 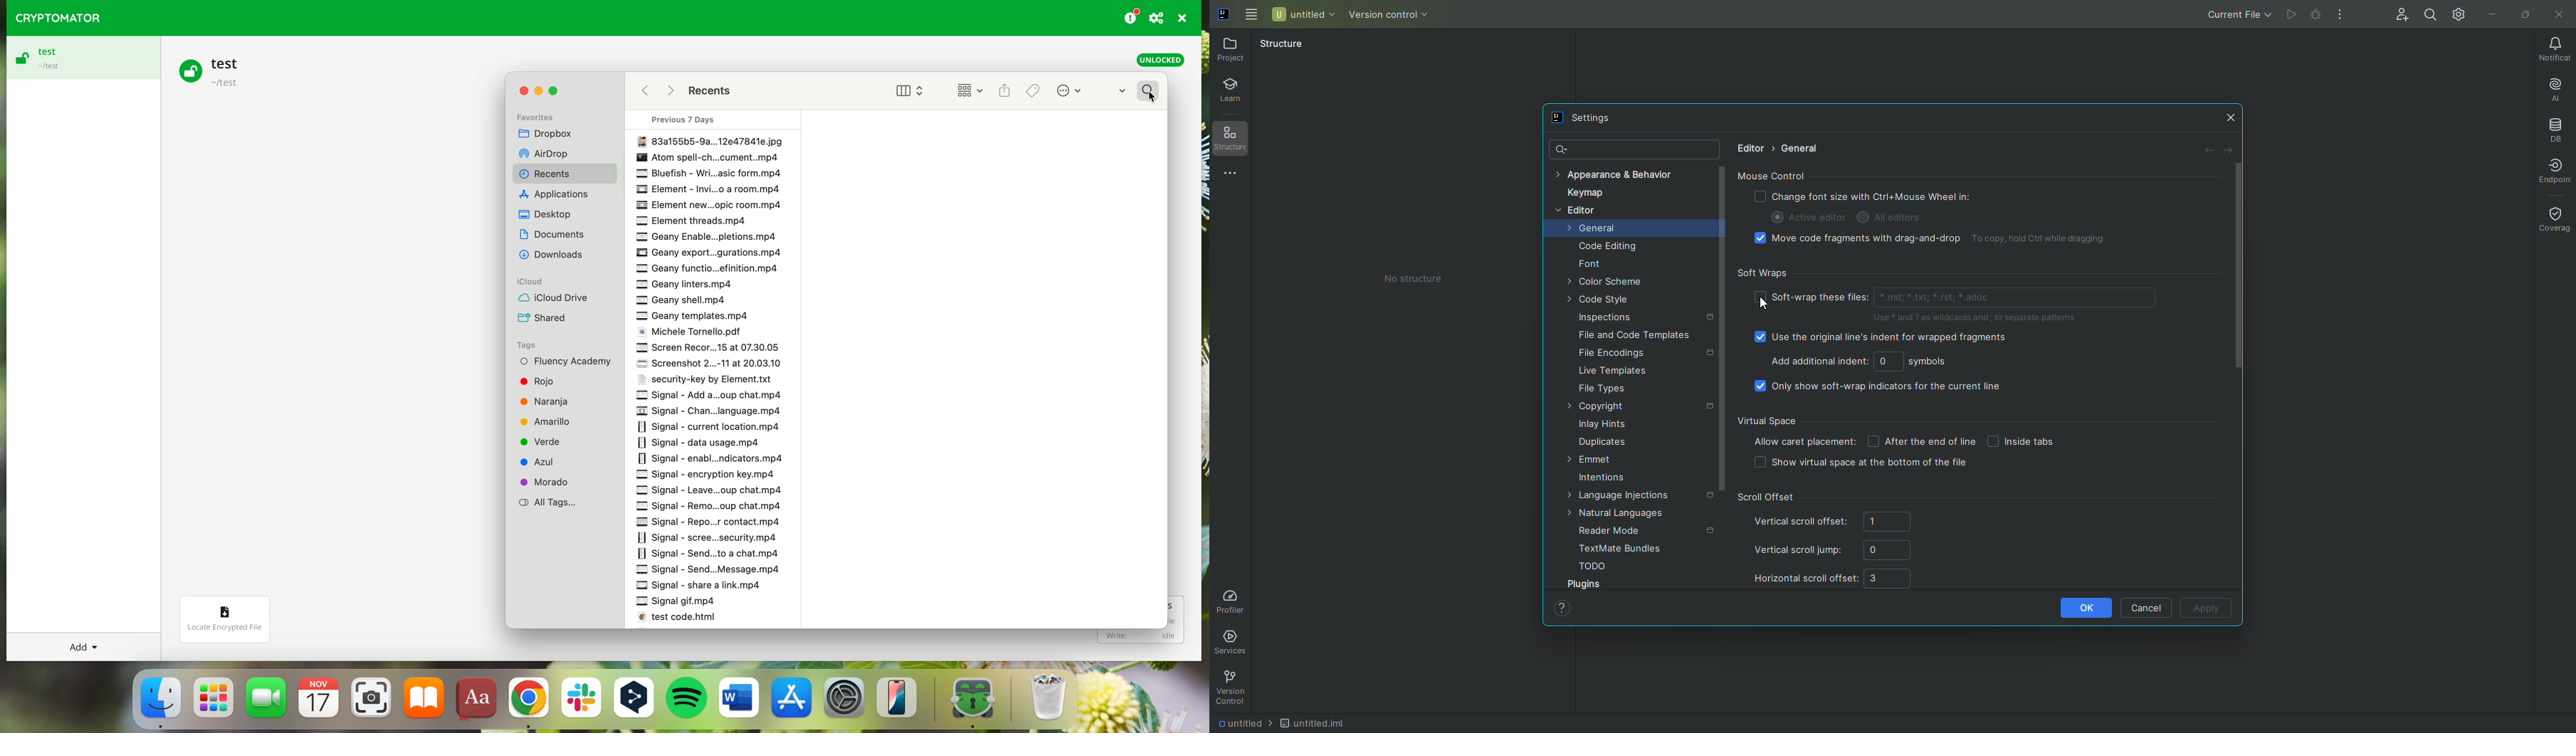 What do you see at coordinates (530, 344) in the screenshot?
I see `Tags` at bounding box center [530, 344].